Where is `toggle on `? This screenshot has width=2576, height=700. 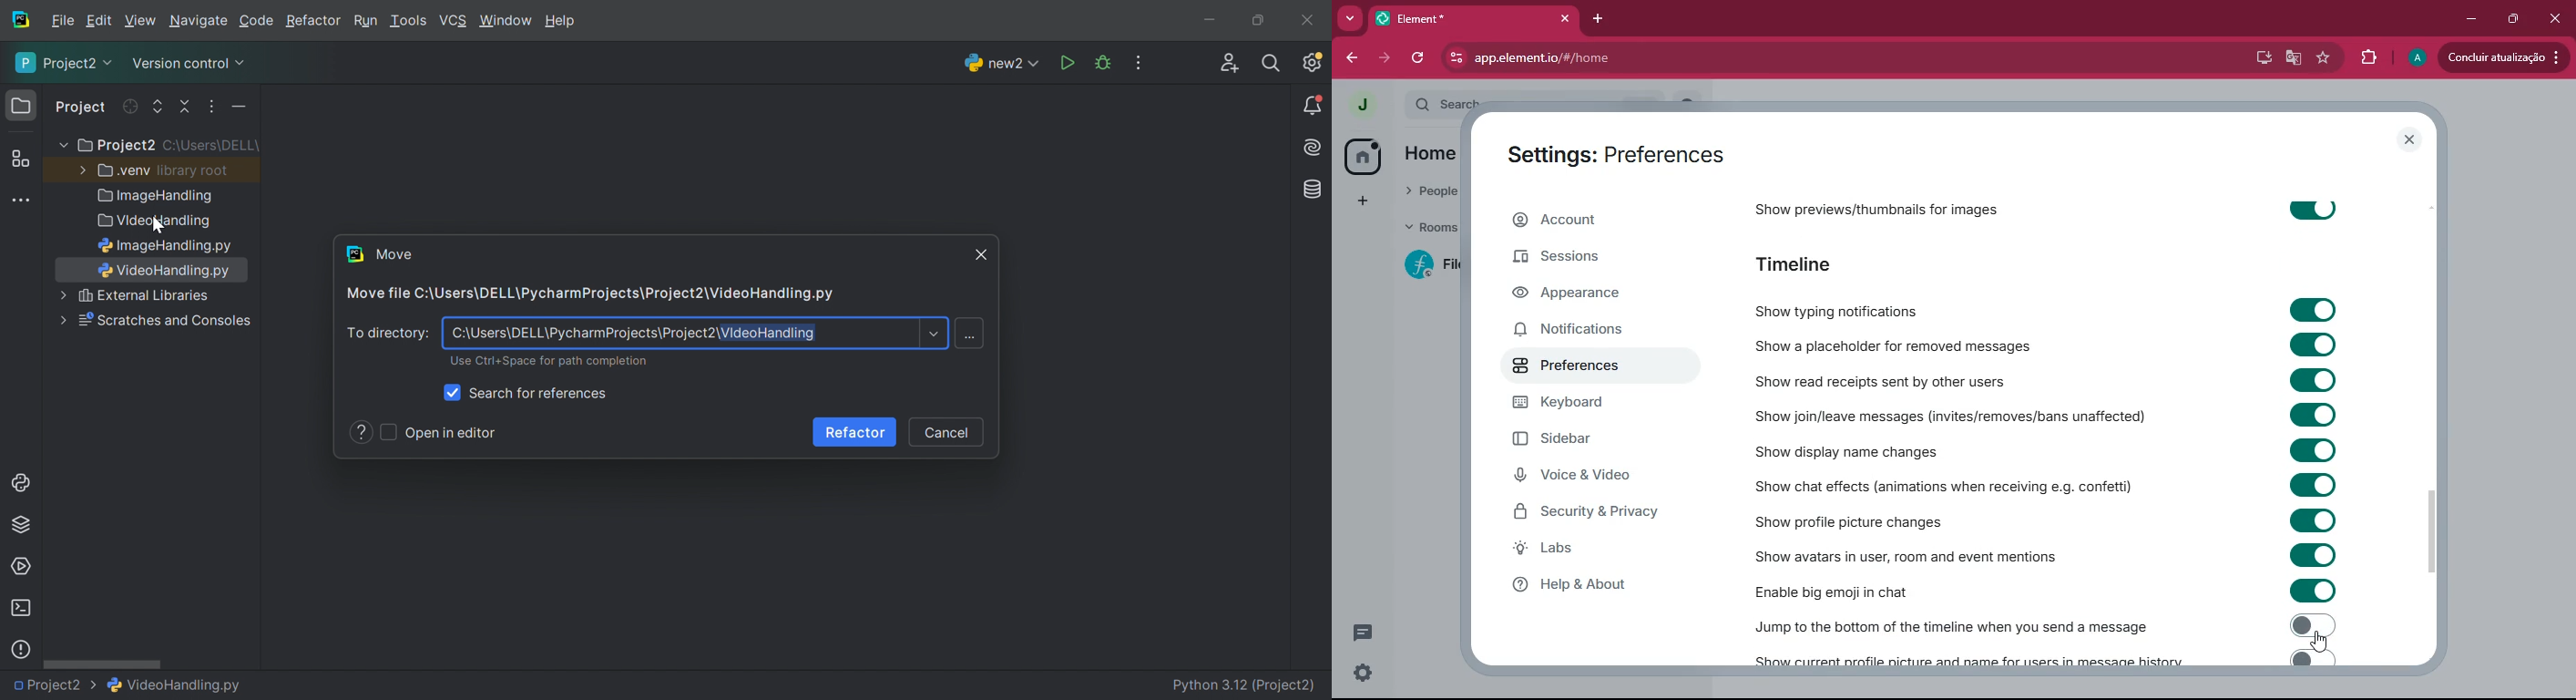
toggle on  is located at coordinates (2318, 413).